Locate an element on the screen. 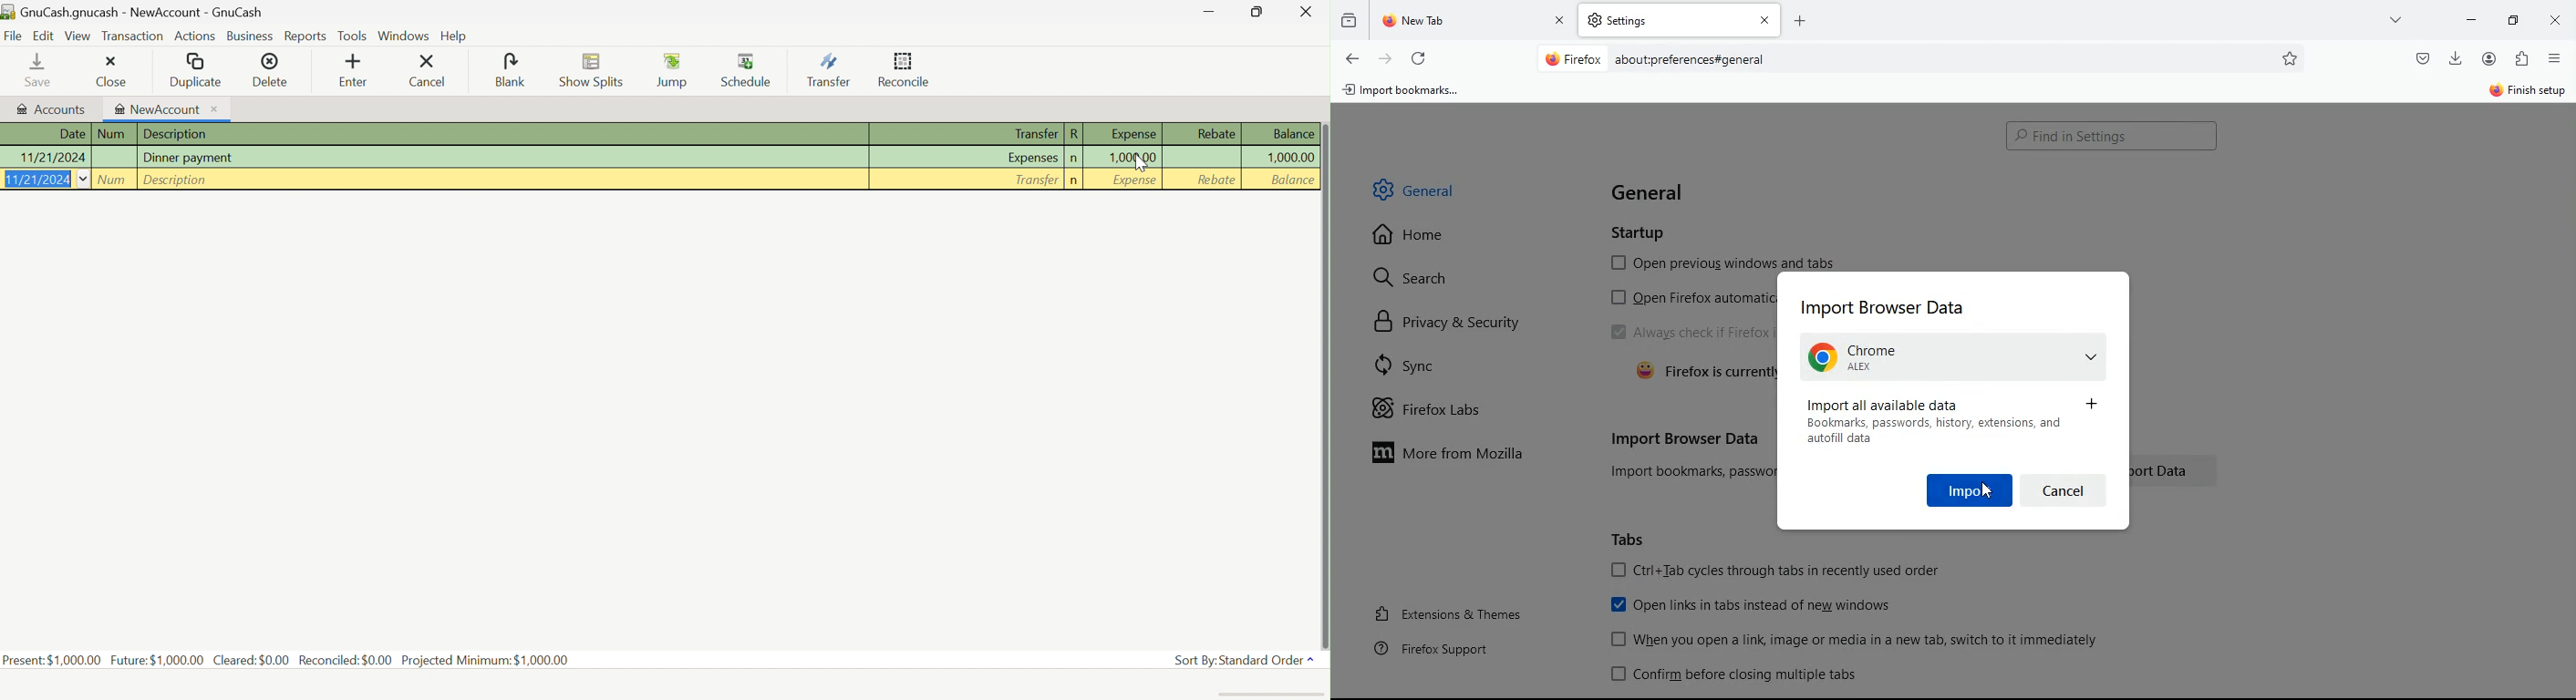 Image resolution: width=2576 pixels, height=700 pixels. startup is located at coordinates (1642, 230).